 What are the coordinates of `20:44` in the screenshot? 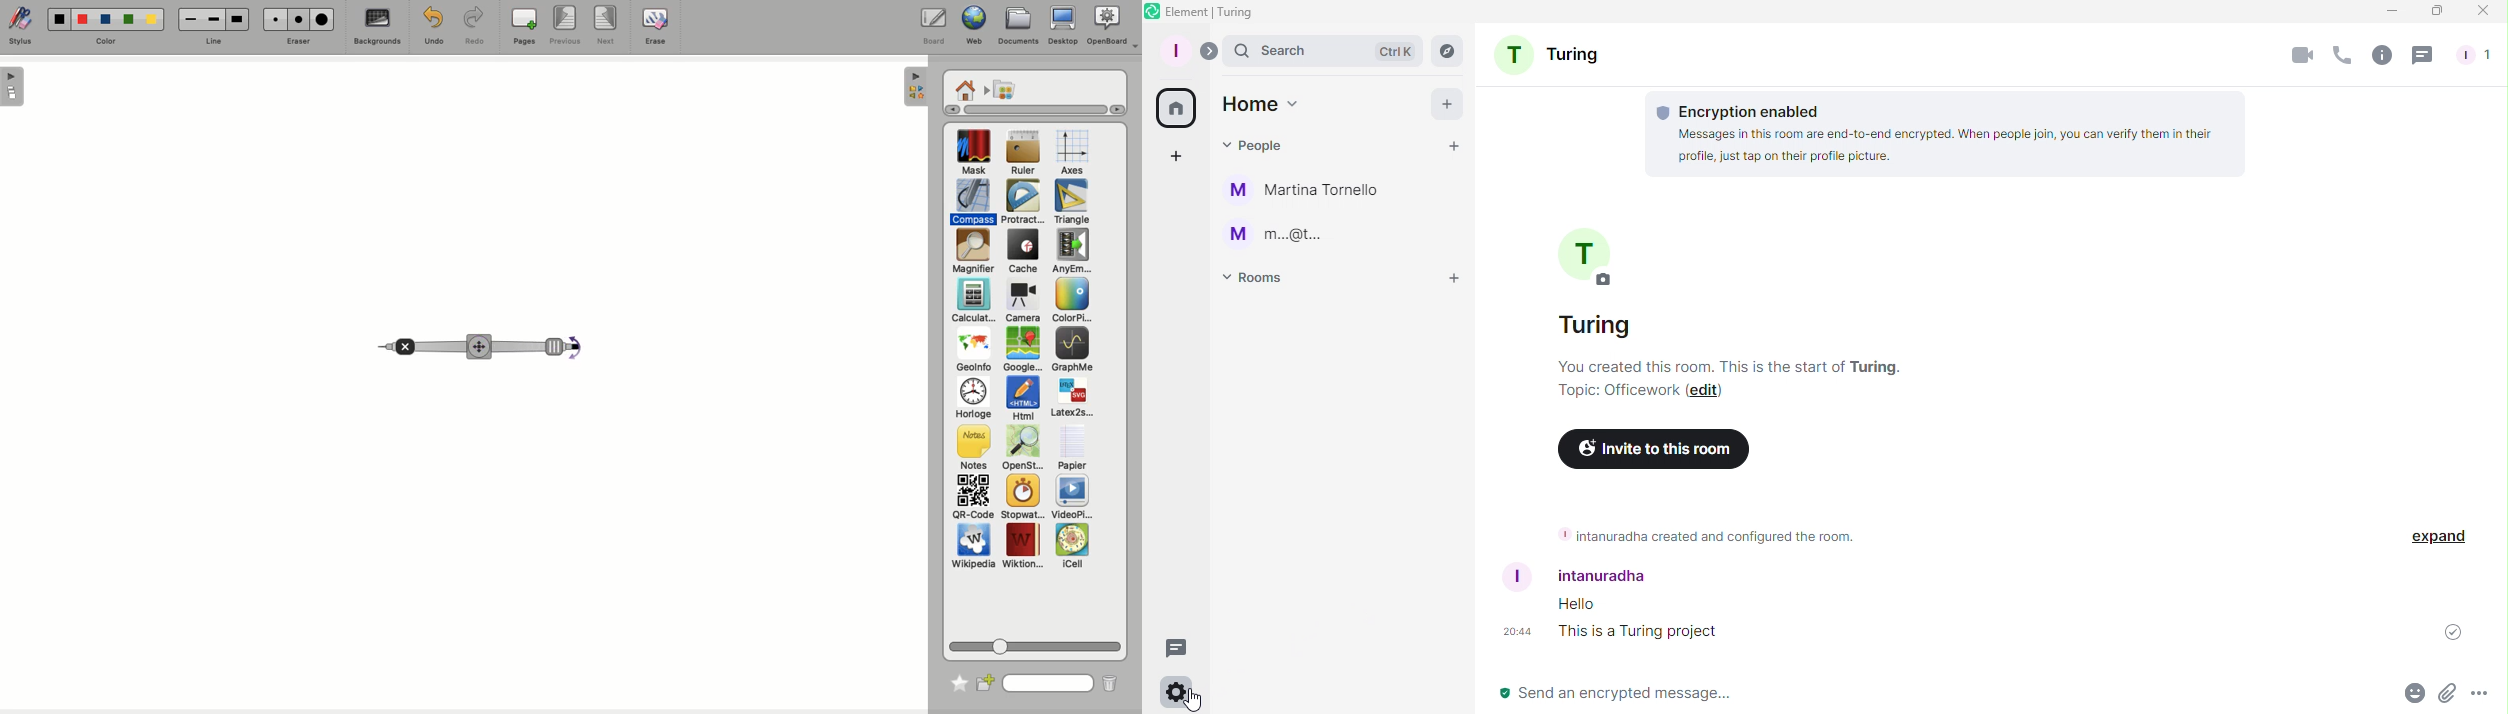 It's located at (1516, 632).